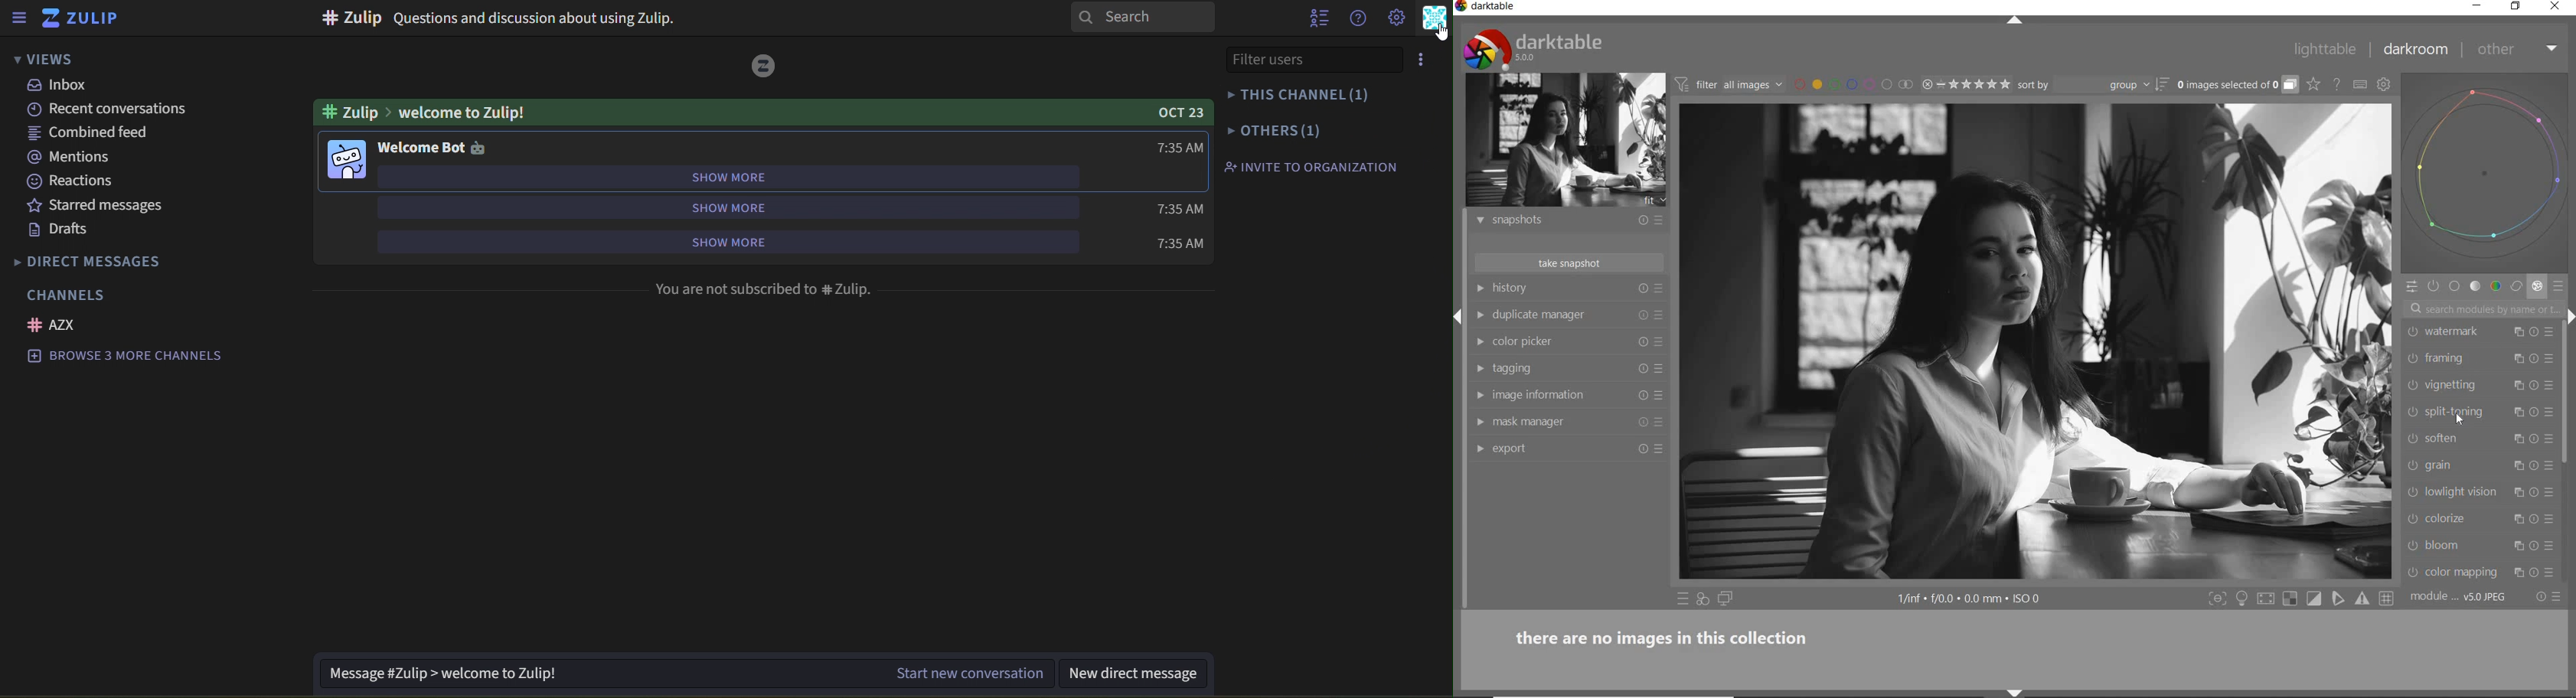 The image size is (2576, 700). Describe the element at coordinates (2518, 385) in the screenshot. I see `multiple instance actions` at that location.